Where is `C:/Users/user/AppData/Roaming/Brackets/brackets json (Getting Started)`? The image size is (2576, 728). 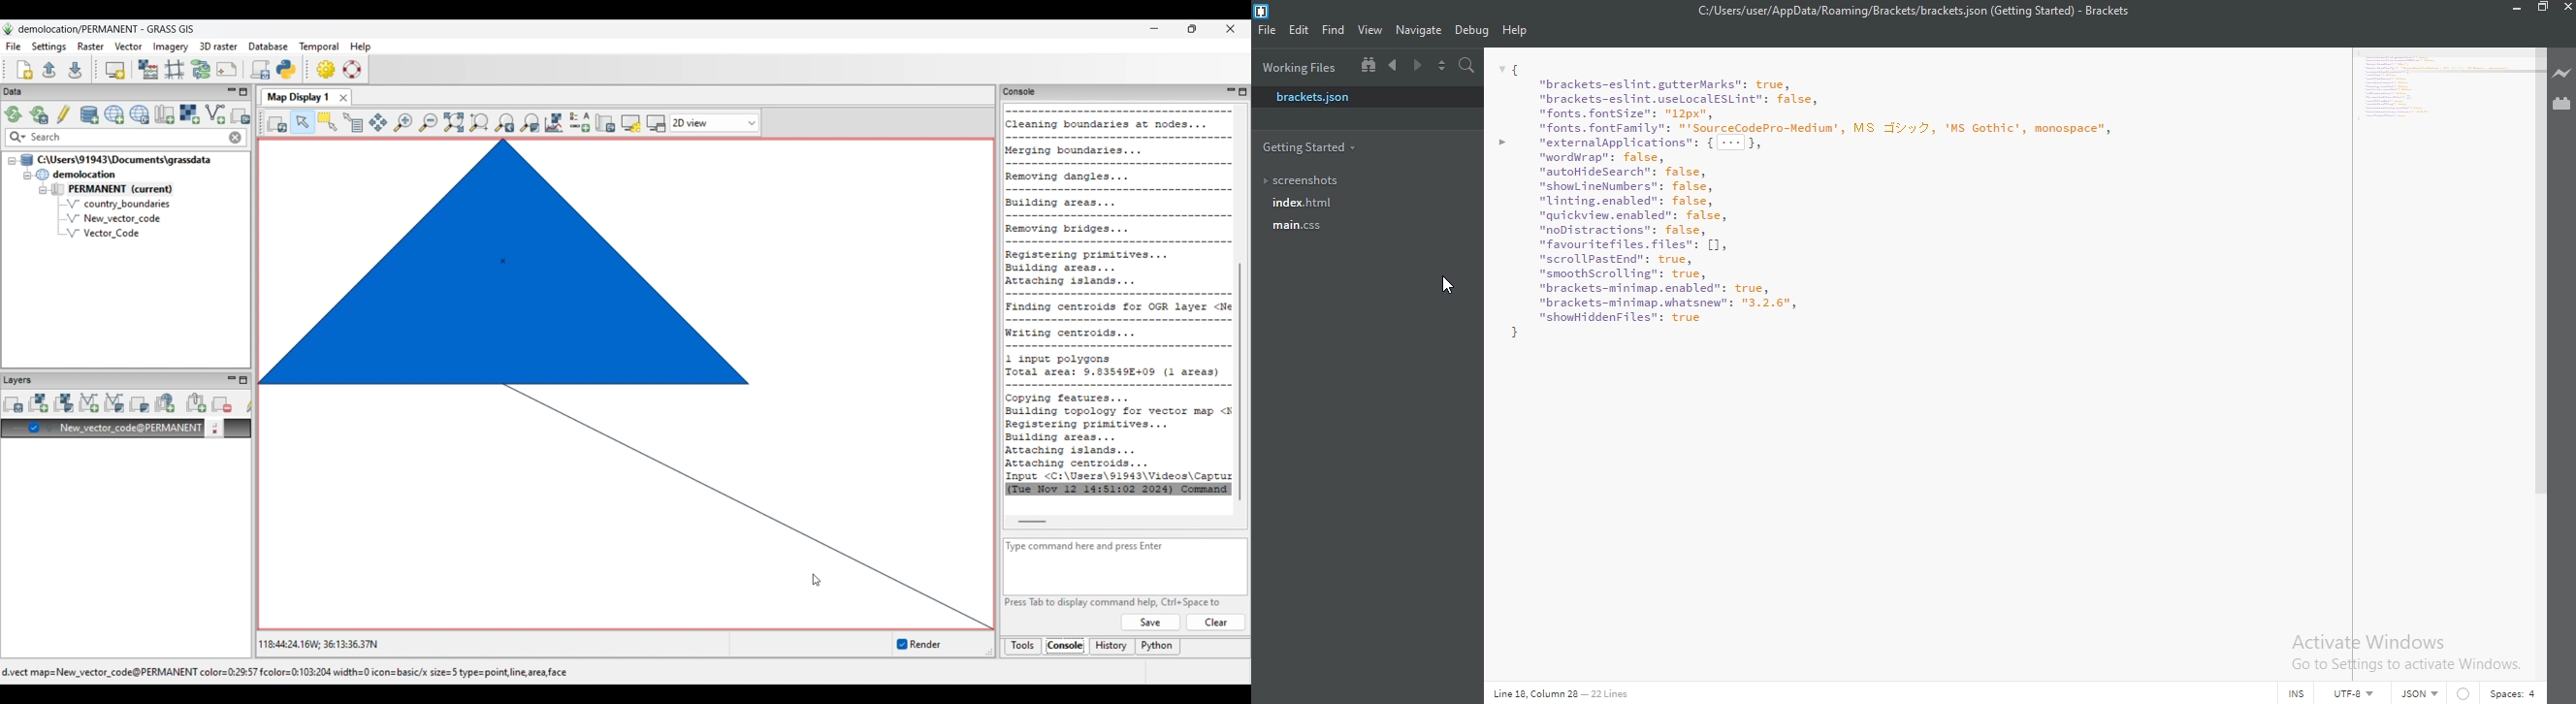 C:/Users/user/AppData/Roaming/Brackets/brackets json (Getting Started) is located at coordinates (1876, 11).